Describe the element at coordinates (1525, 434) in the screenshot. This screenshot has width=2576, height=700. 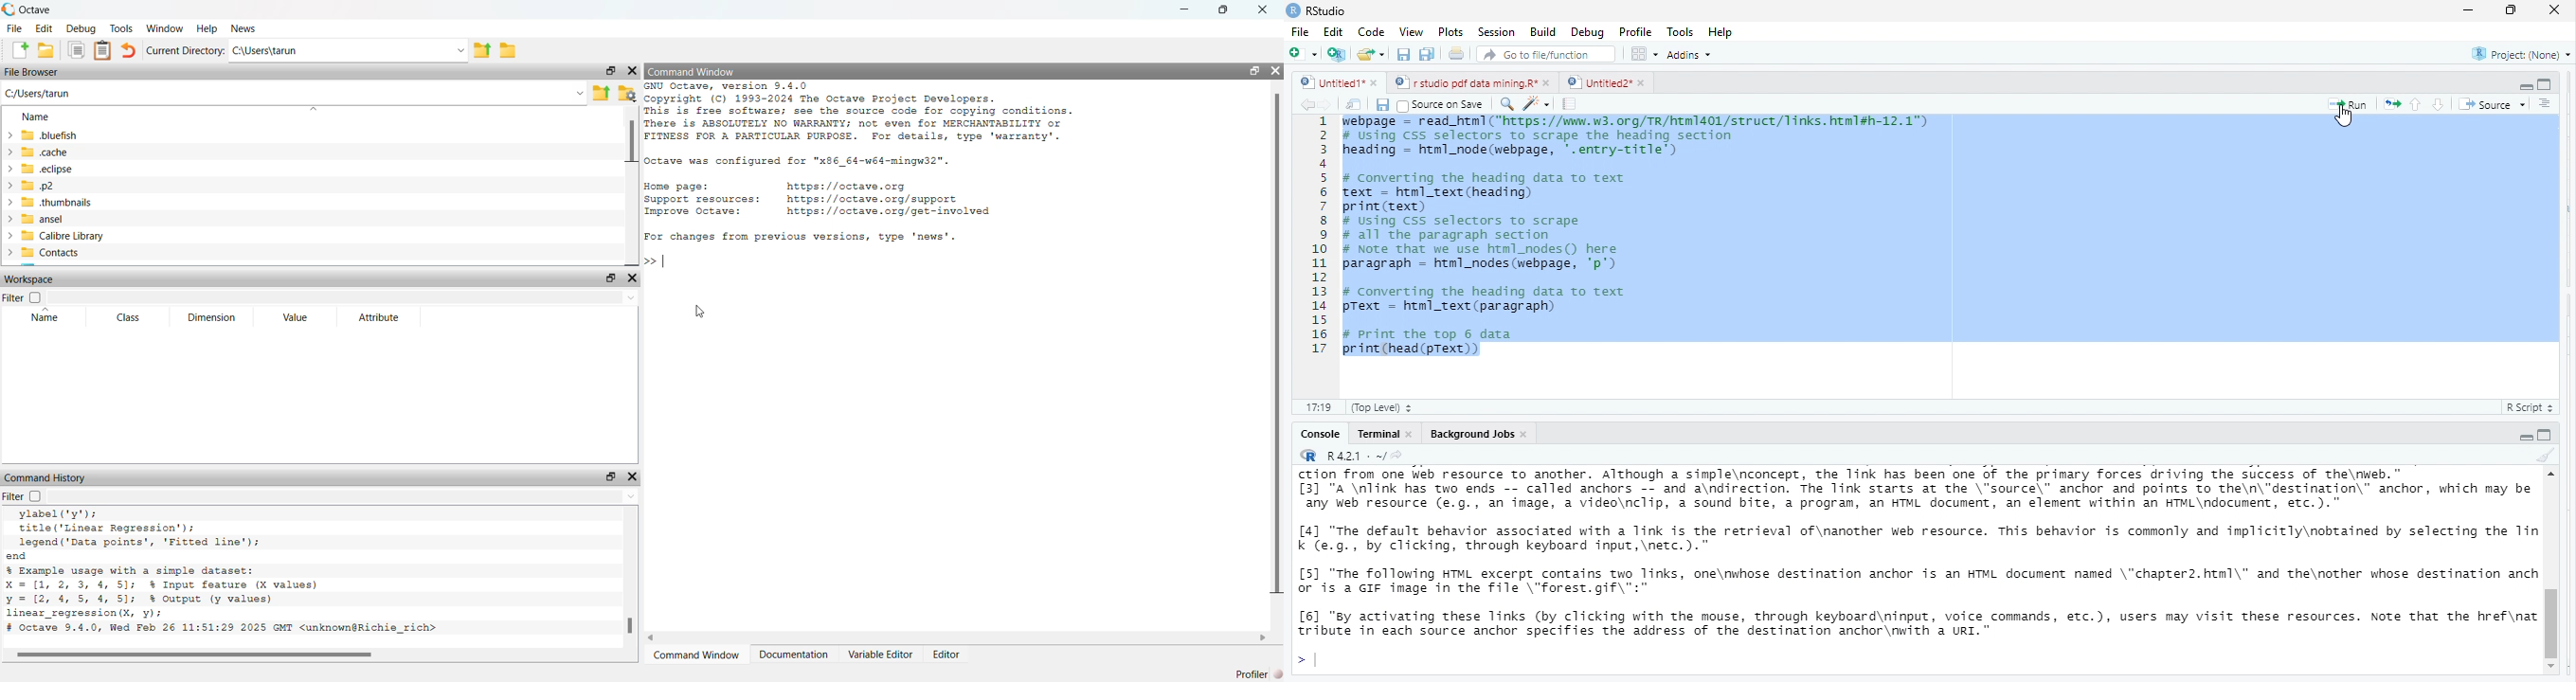
I see `close` at that location.